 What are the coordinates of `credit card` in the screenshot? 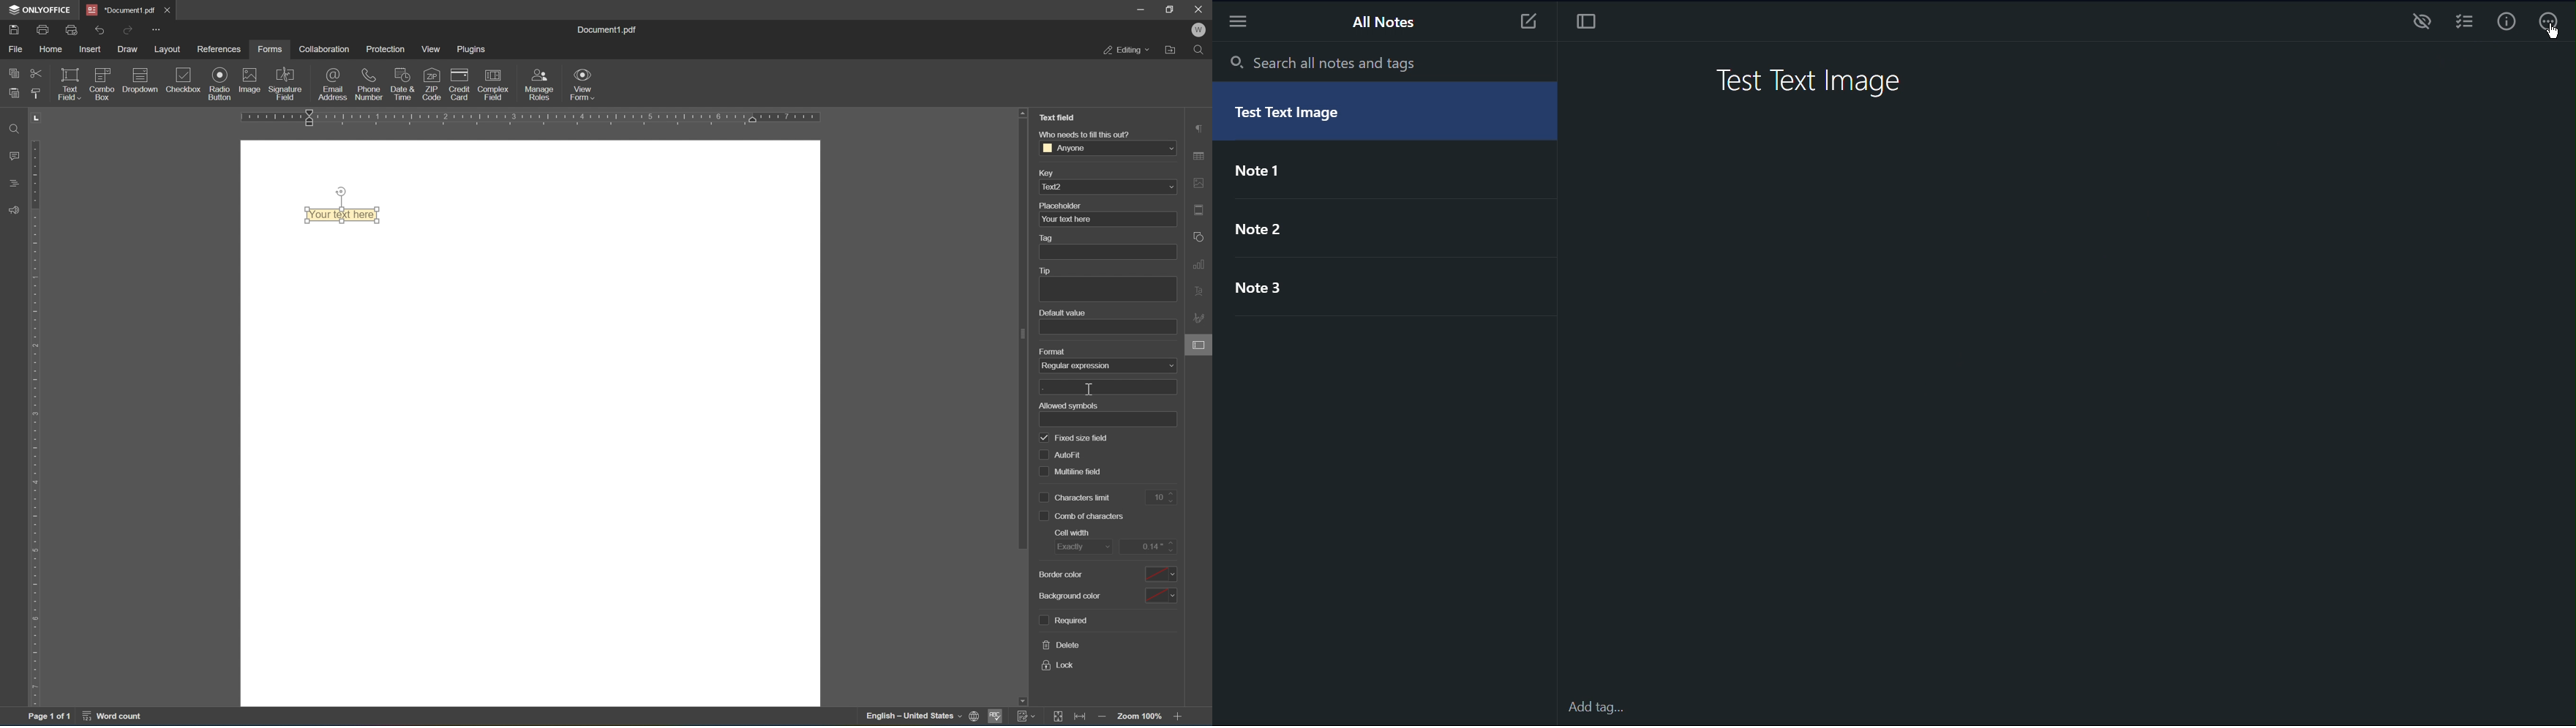 It's located at (460, 83).